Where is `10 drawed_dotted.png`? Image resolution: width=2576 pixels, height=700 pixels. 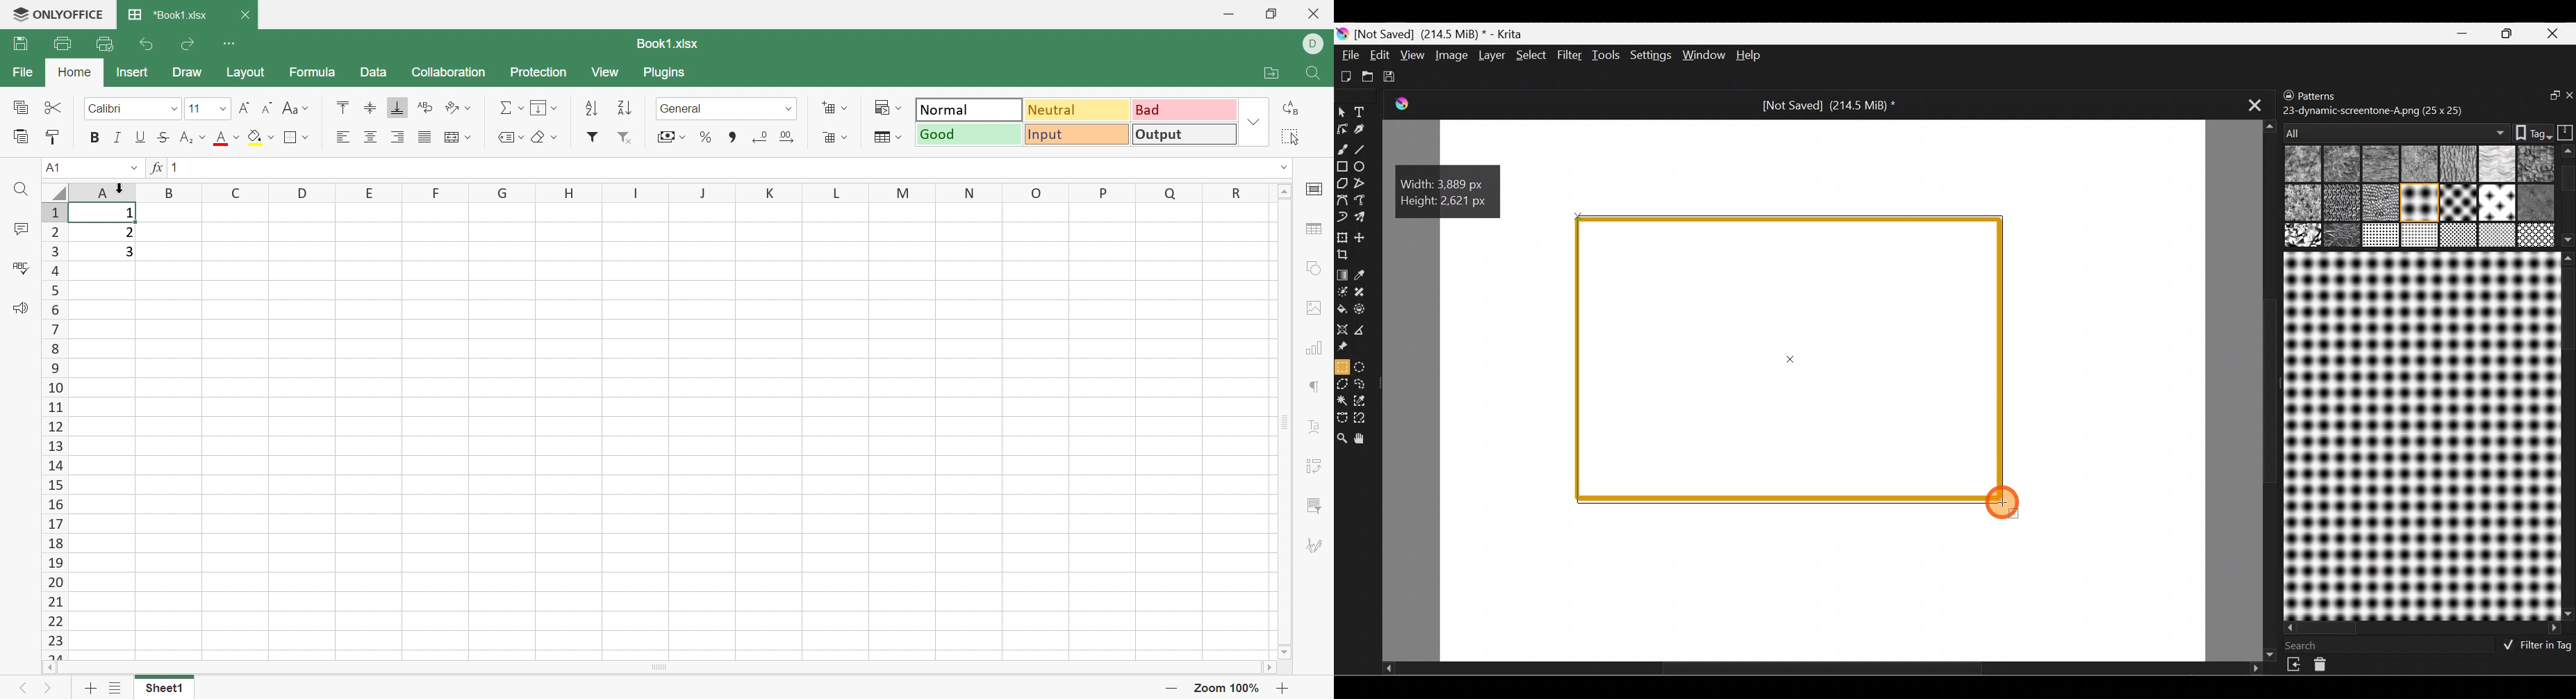 10 drawed_dotted.png is located at coordinates (2418, 205).